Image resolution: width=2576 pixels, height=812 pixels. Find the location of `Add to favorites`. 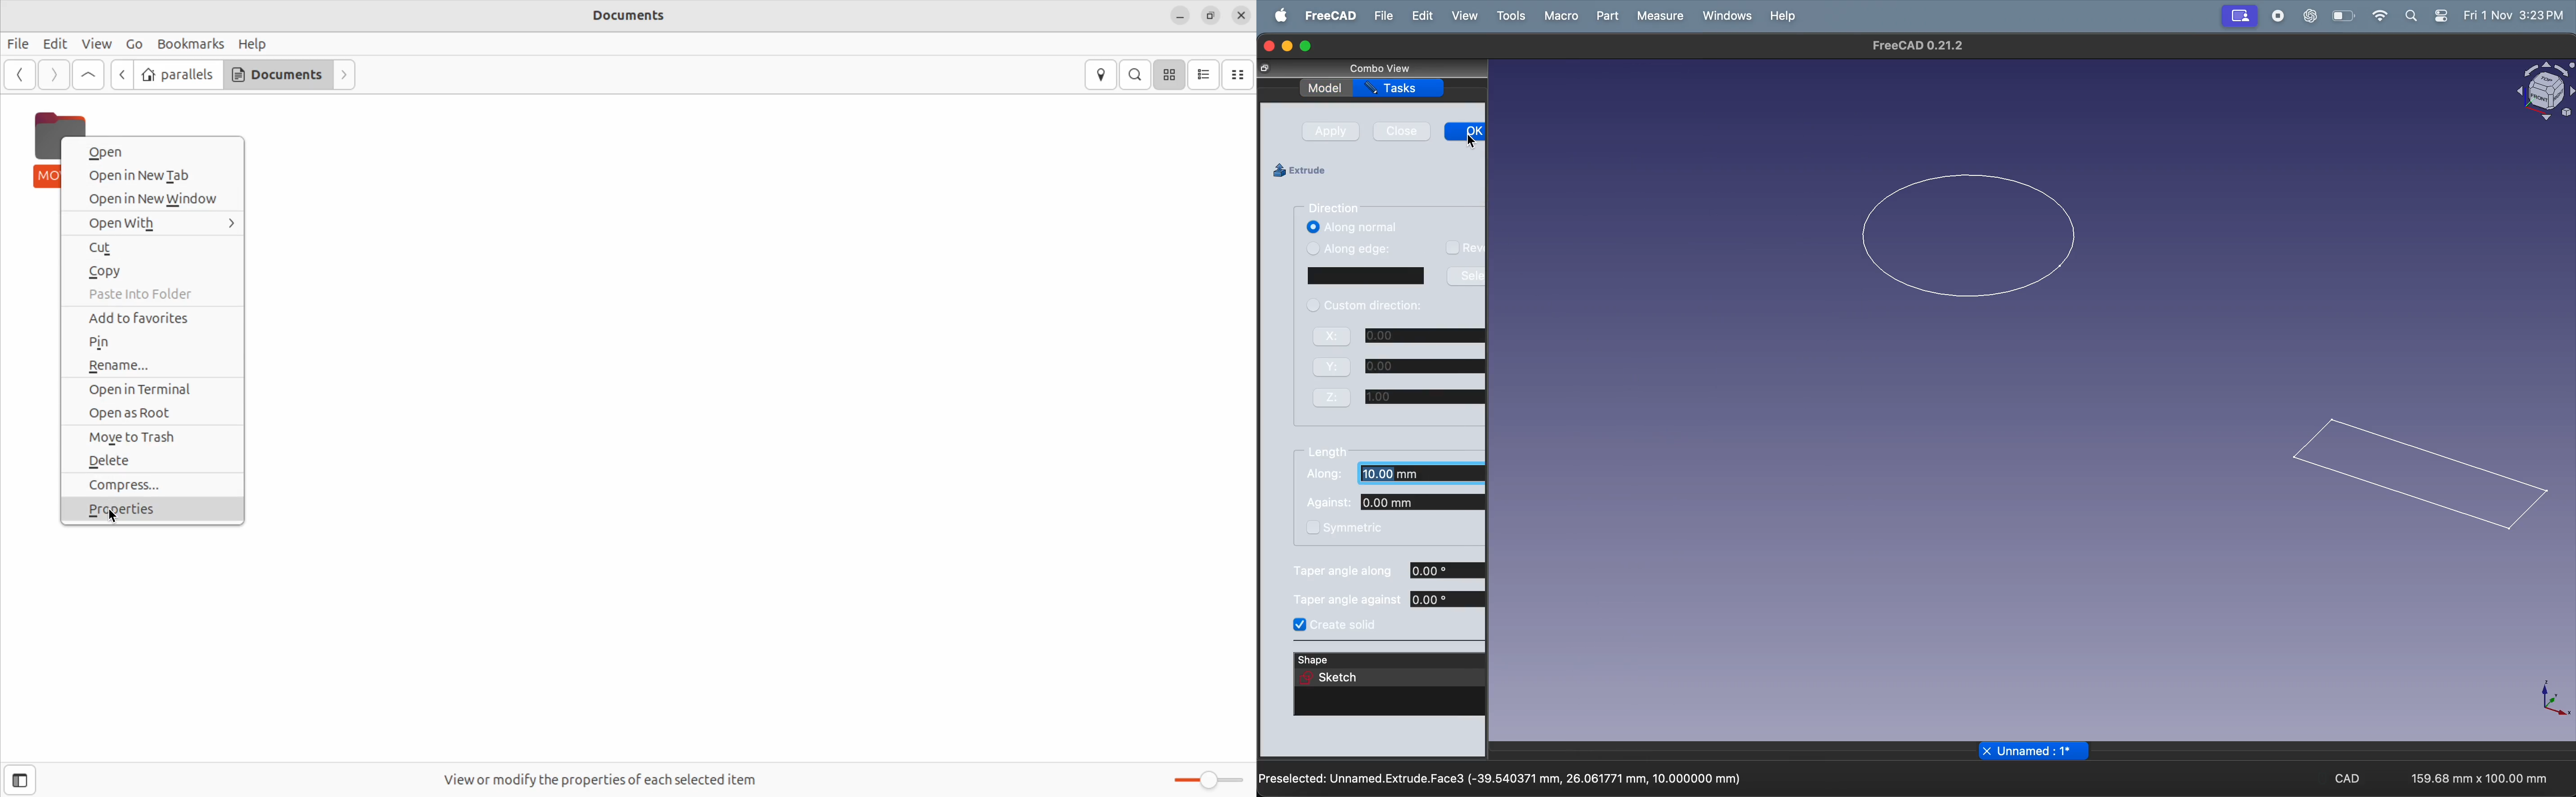

Add to favorites is located at coordinates (153, 318).